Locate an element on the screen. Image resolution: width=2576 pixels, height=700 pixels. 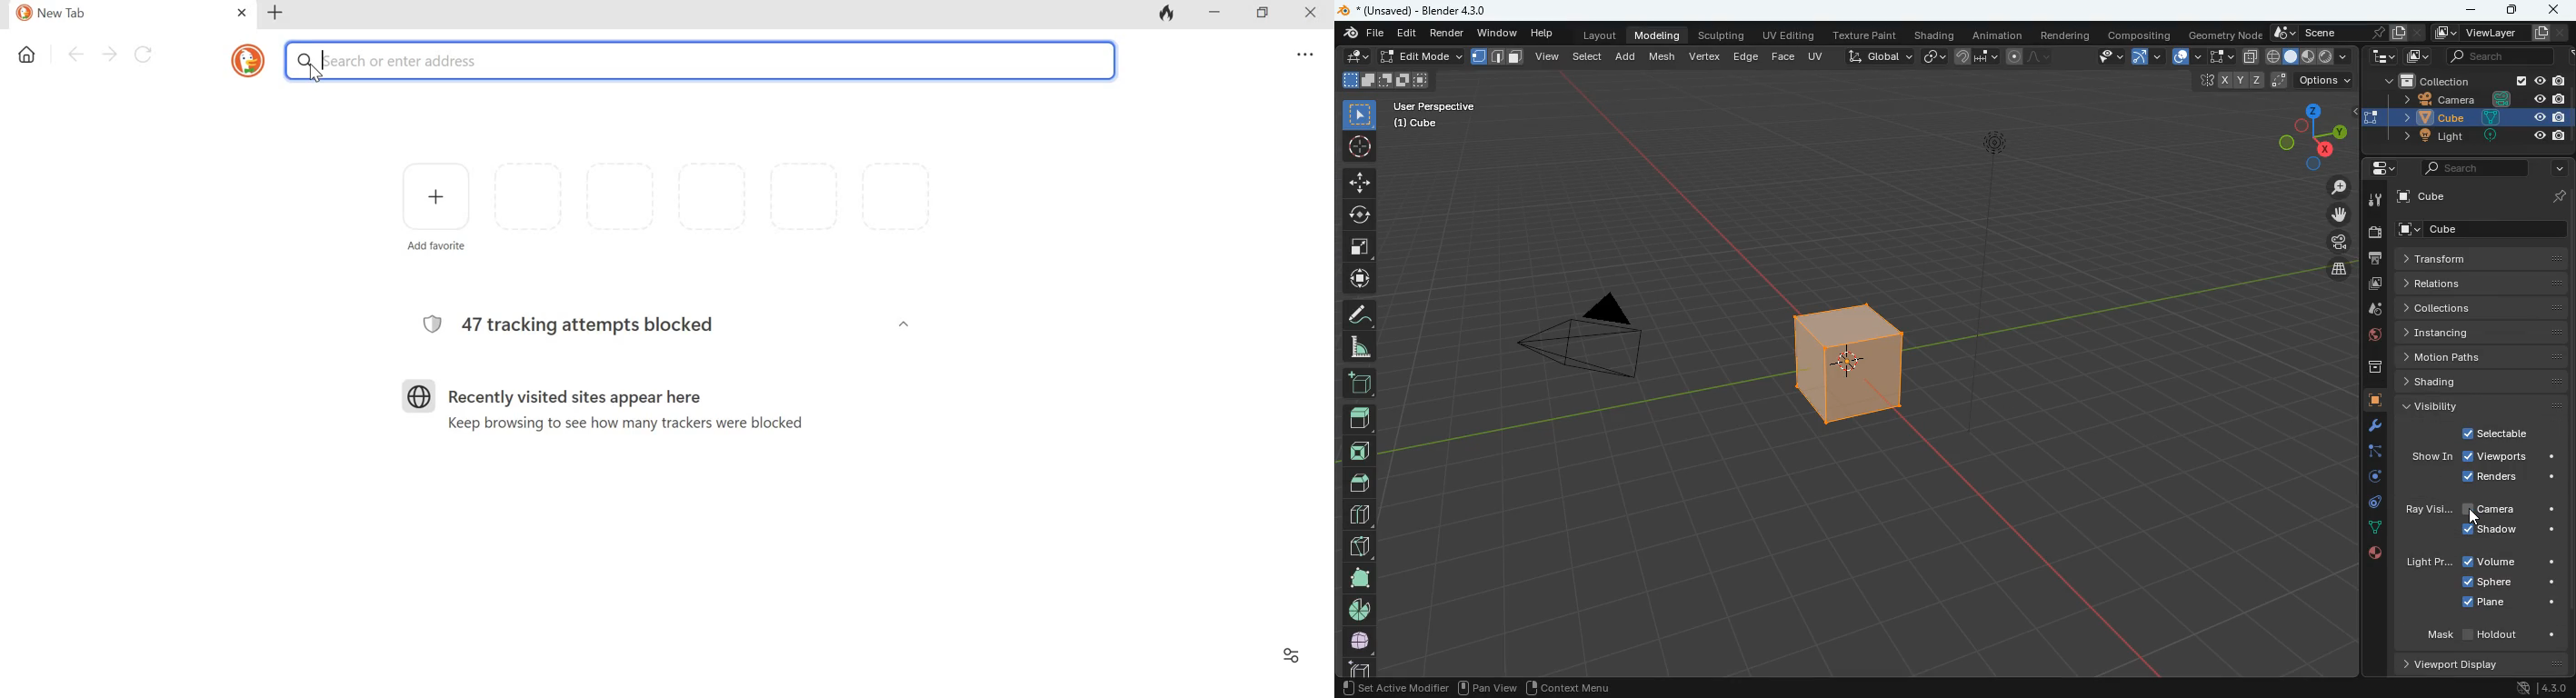
ray vision is located at coordinates (2426, 510).